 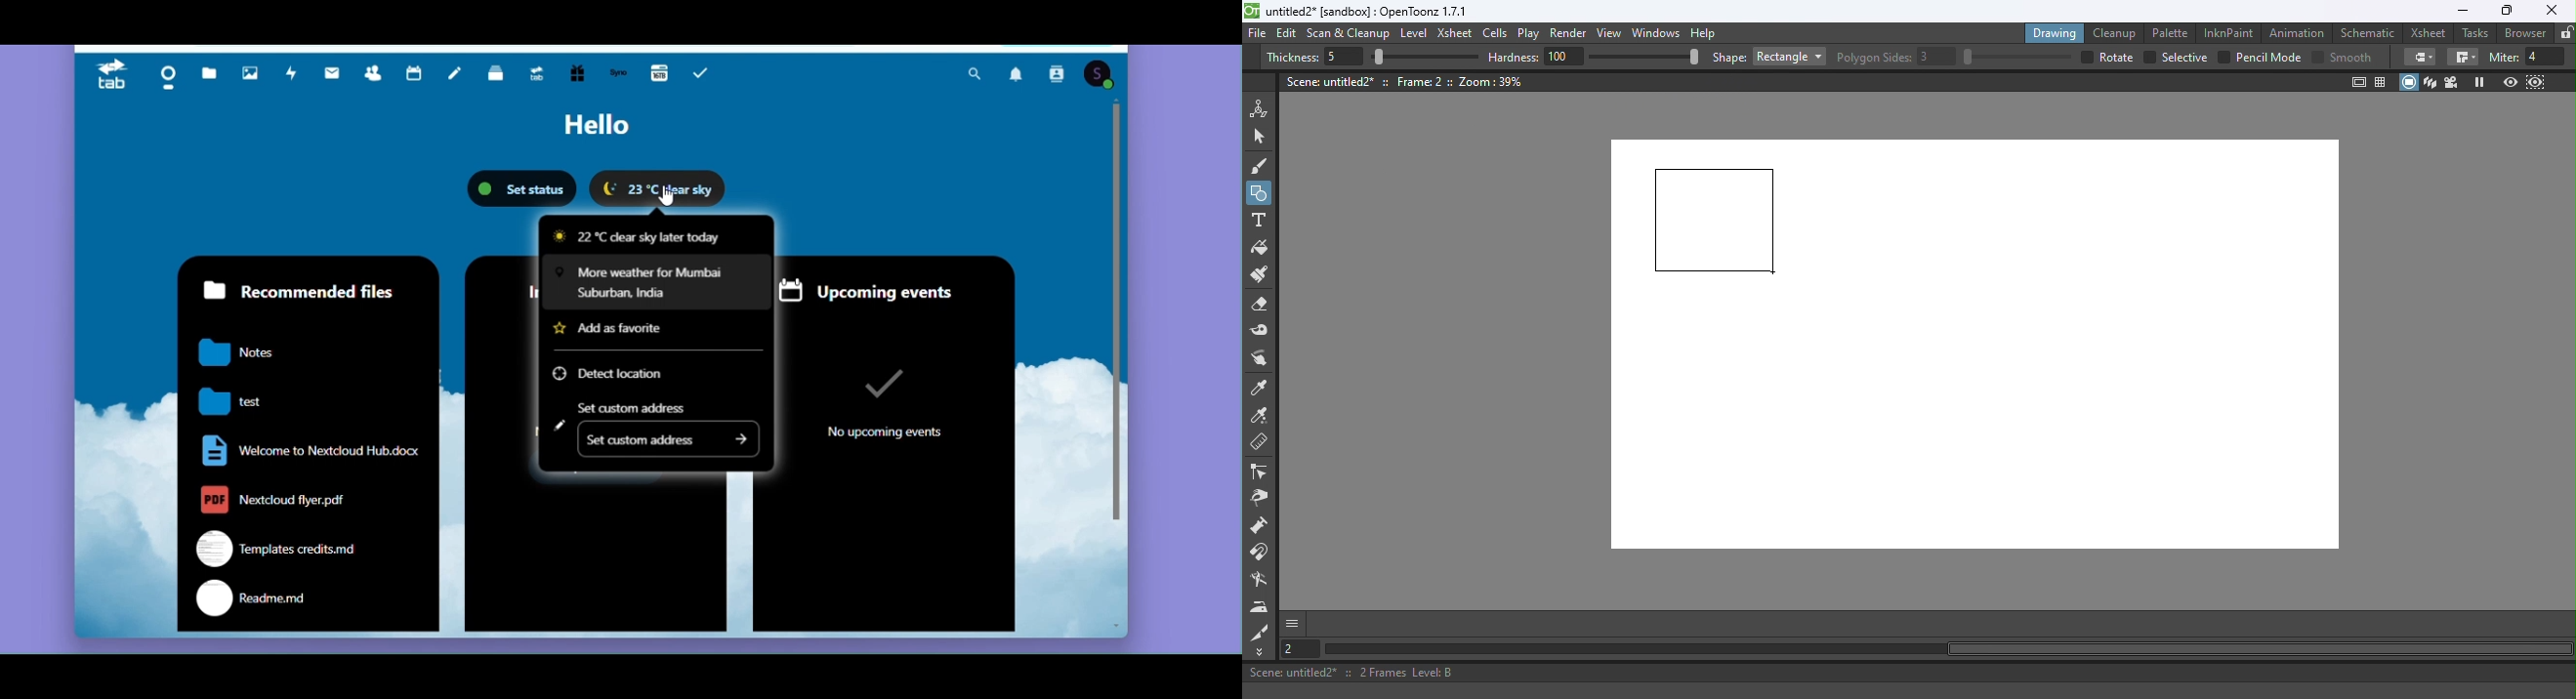 What do you see at coordinates (308, 449) in the screenshot?
I see `welcome to nextcloud.docx` at bounding box center [308, 449].